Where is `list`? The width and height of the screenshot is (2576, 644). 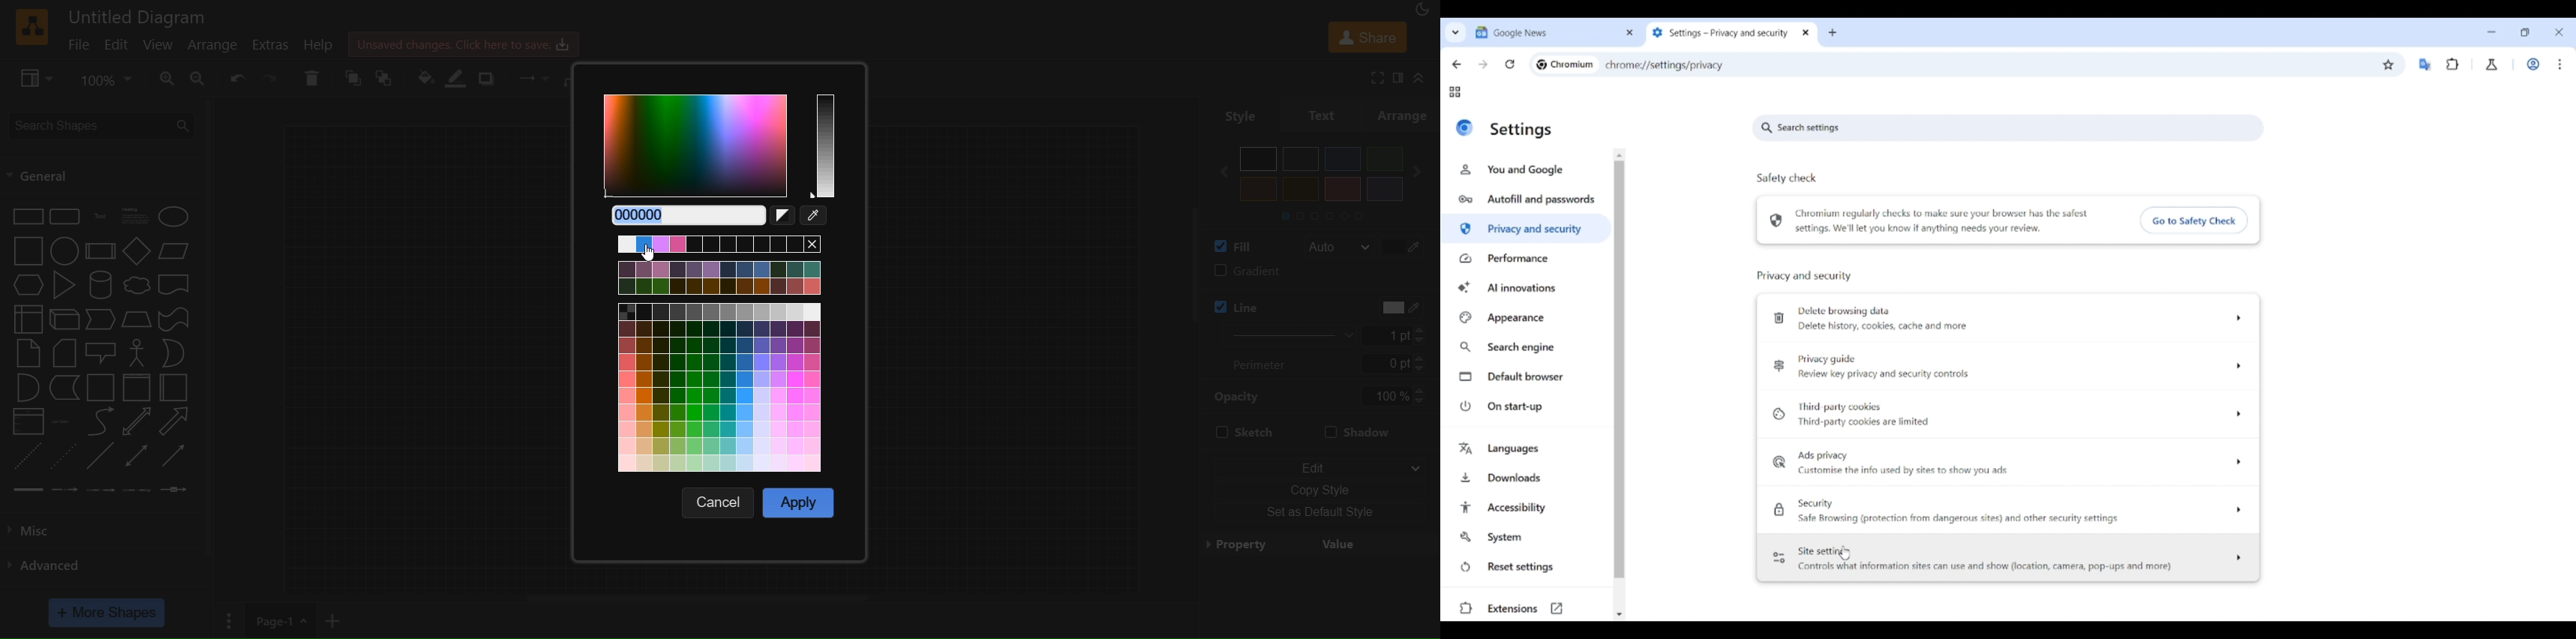 list is located at coordinates (27, 423).